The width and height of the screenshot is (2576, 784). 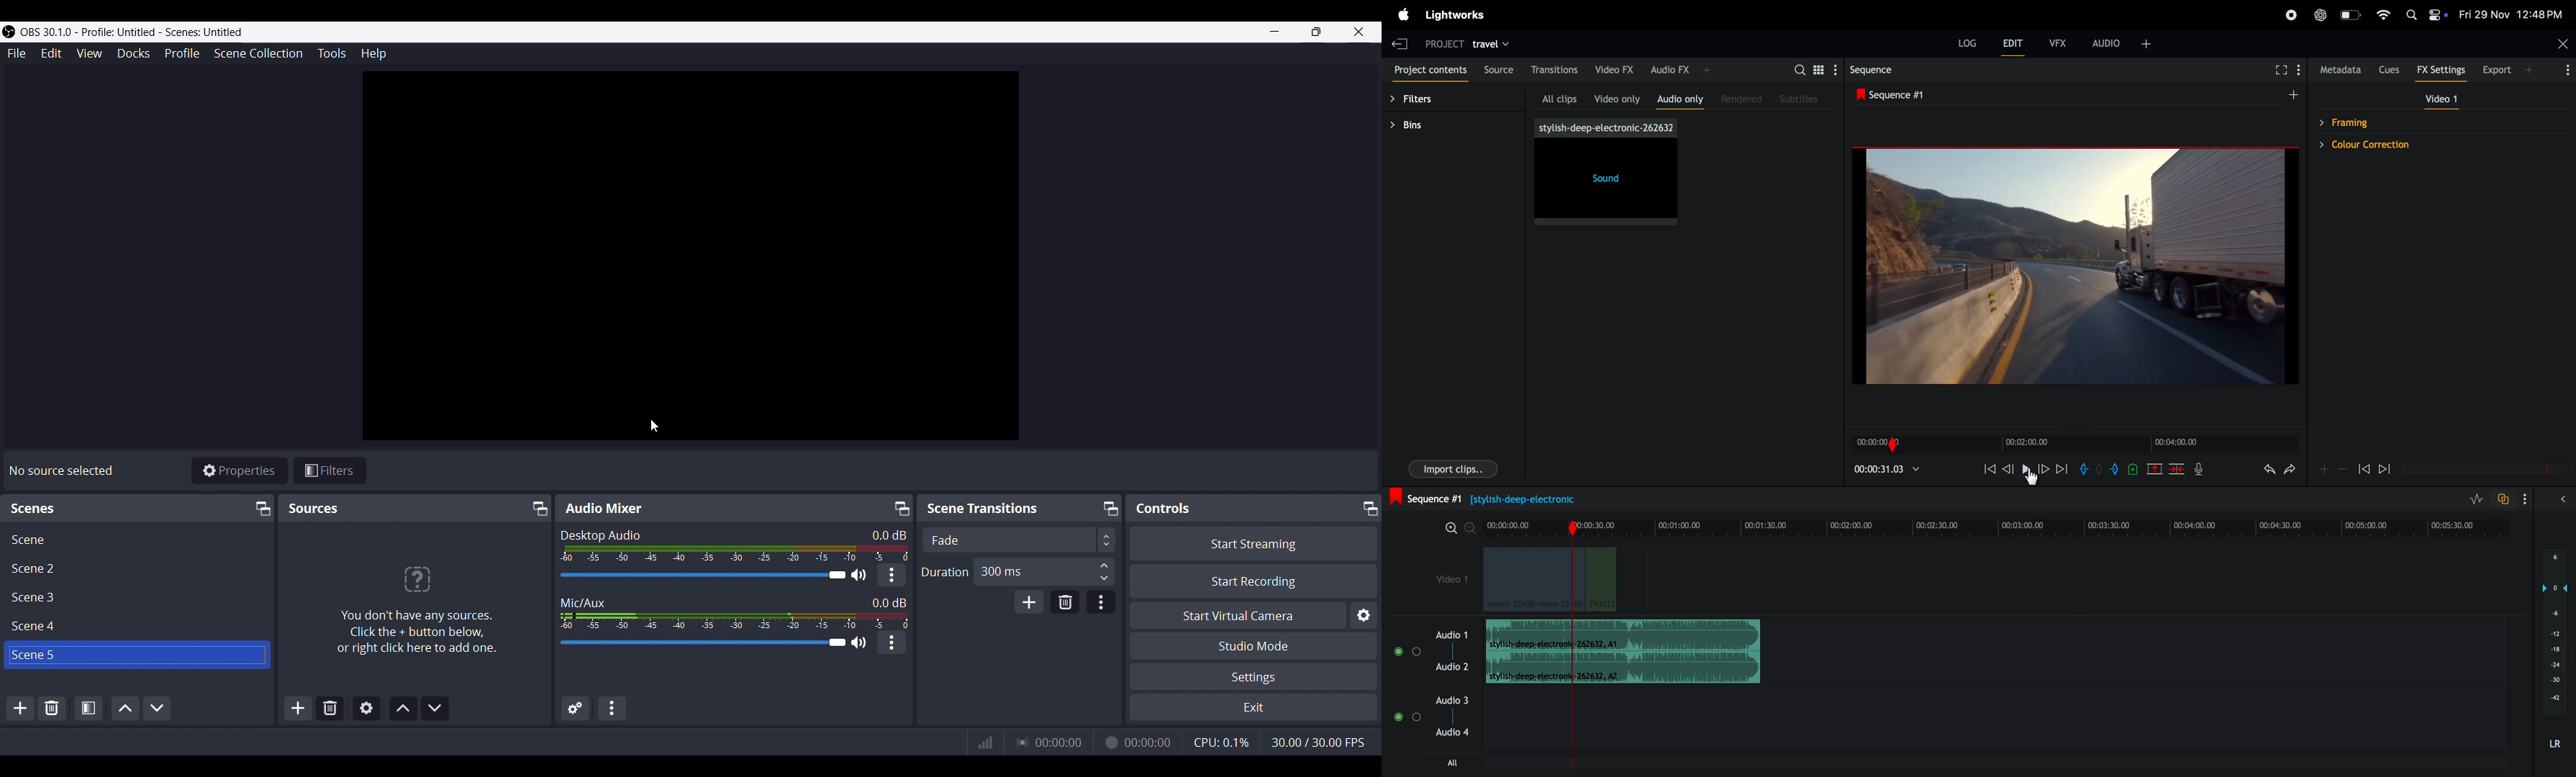 What do you see at coordinates (1066, 601) in the screenshot?
I see `Remove Configurable transition` at bounding box center [1066, 601].